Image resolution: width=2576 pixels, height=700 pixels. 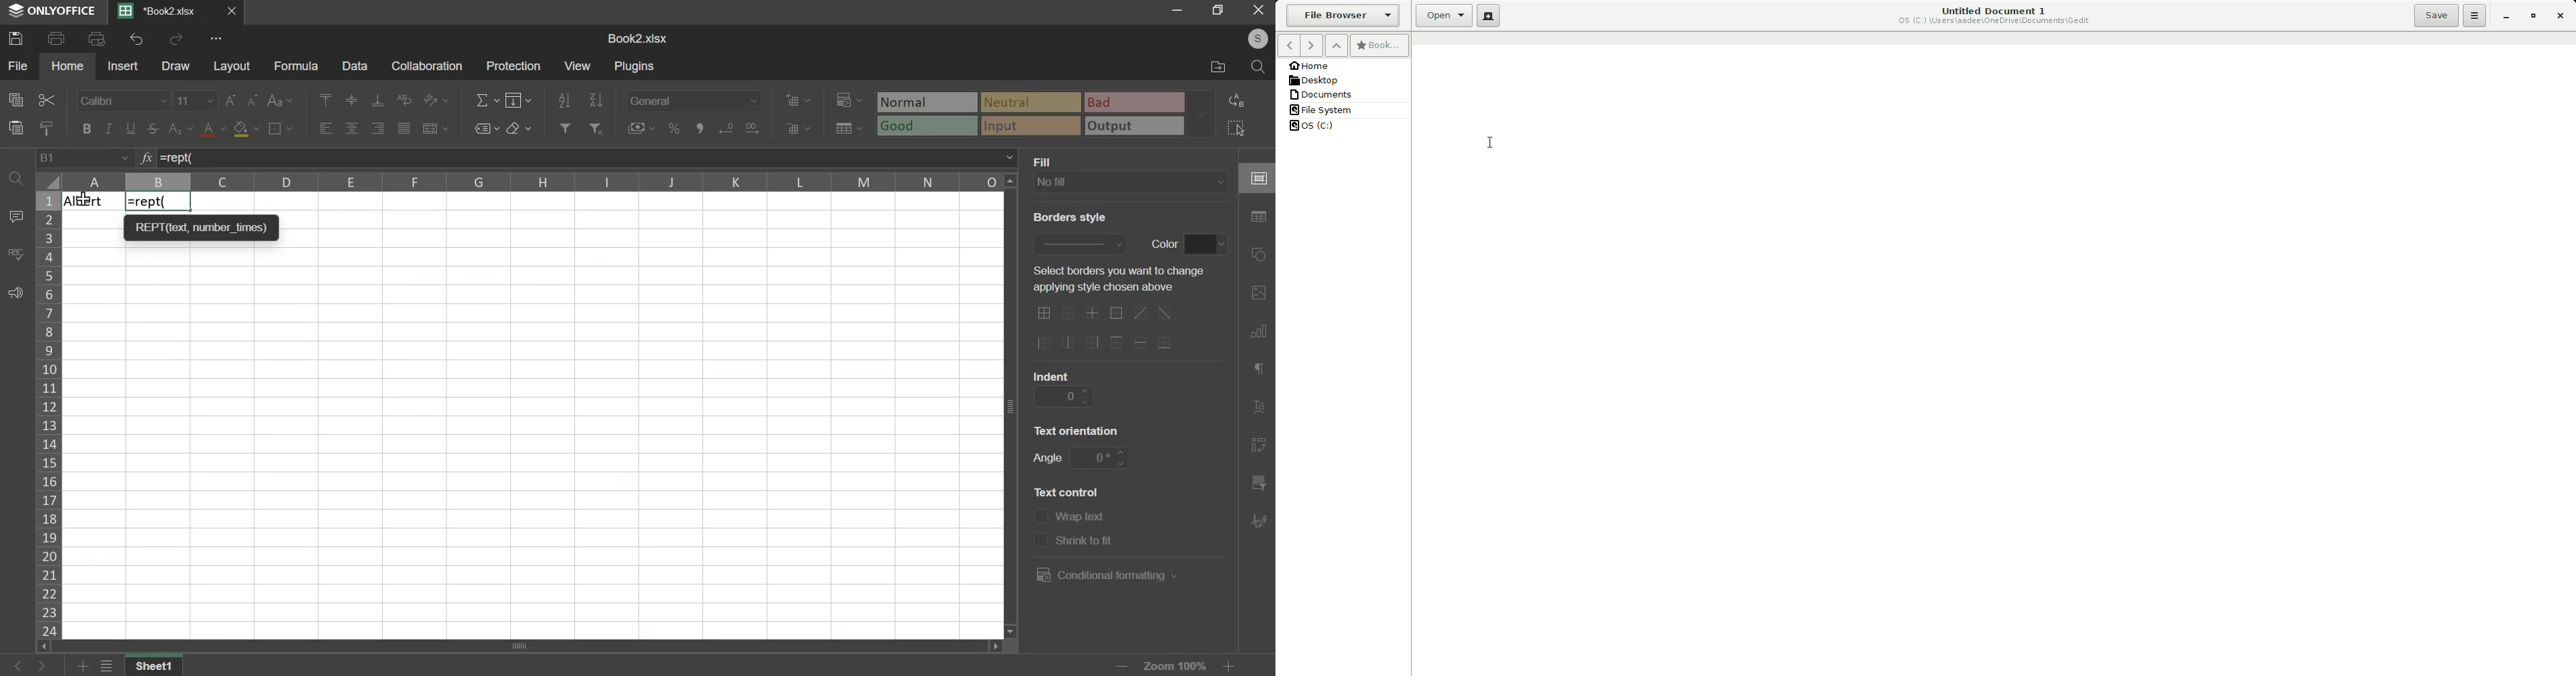 I want to click on slicer settings, so click(x=1260, y=481).